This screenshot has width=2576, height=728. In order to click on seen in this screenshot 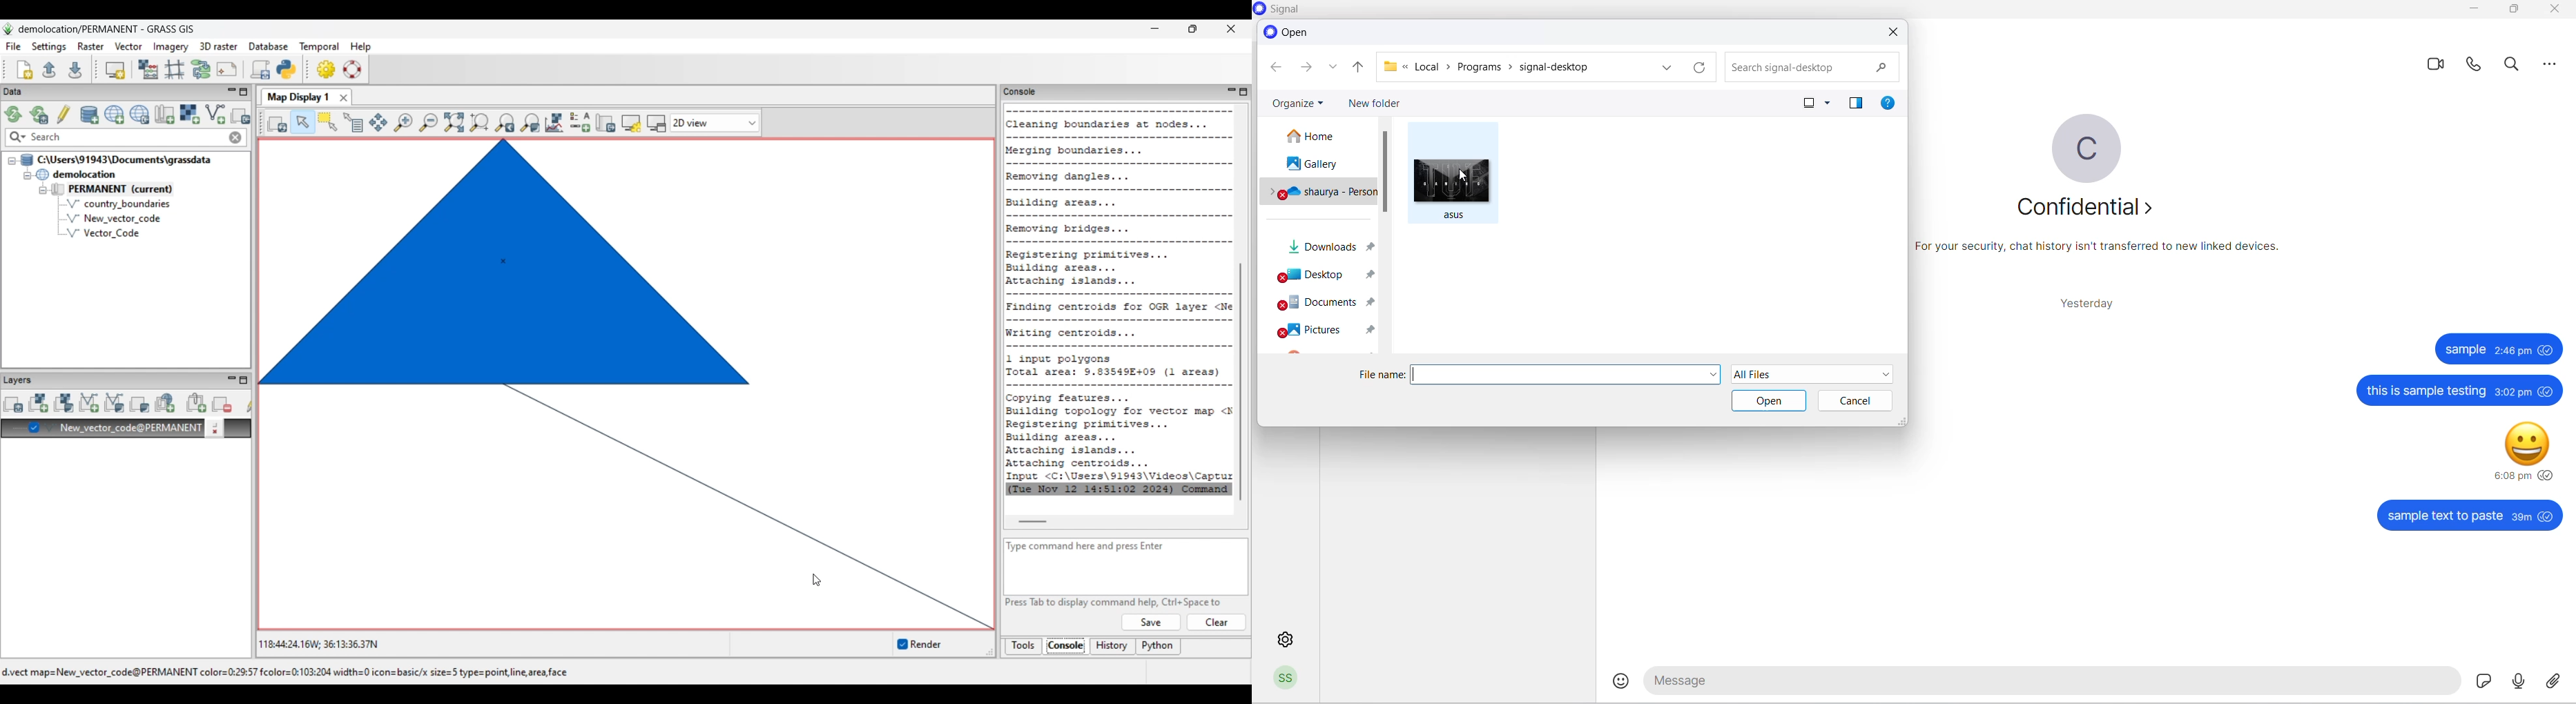, I will do `click(2547, 475)`.